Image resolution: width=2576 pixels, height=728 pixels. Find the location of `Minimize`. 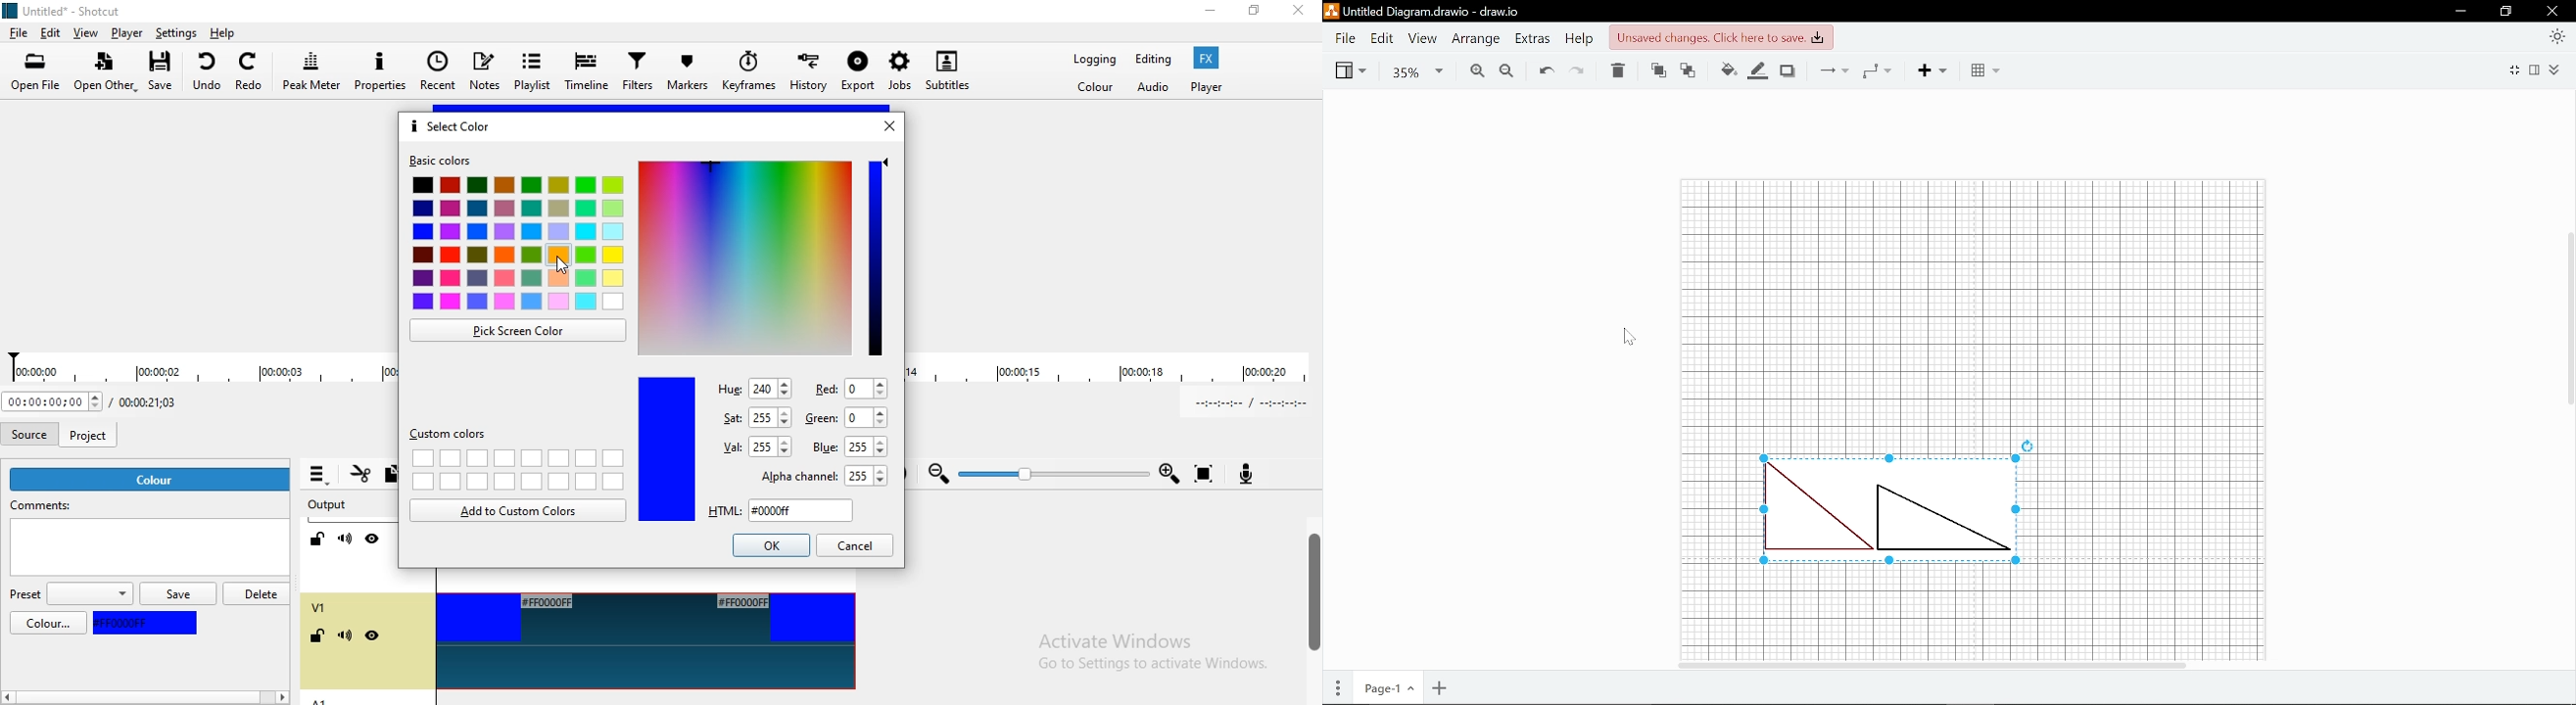

Minimize is located at coordinates (2459, 11).